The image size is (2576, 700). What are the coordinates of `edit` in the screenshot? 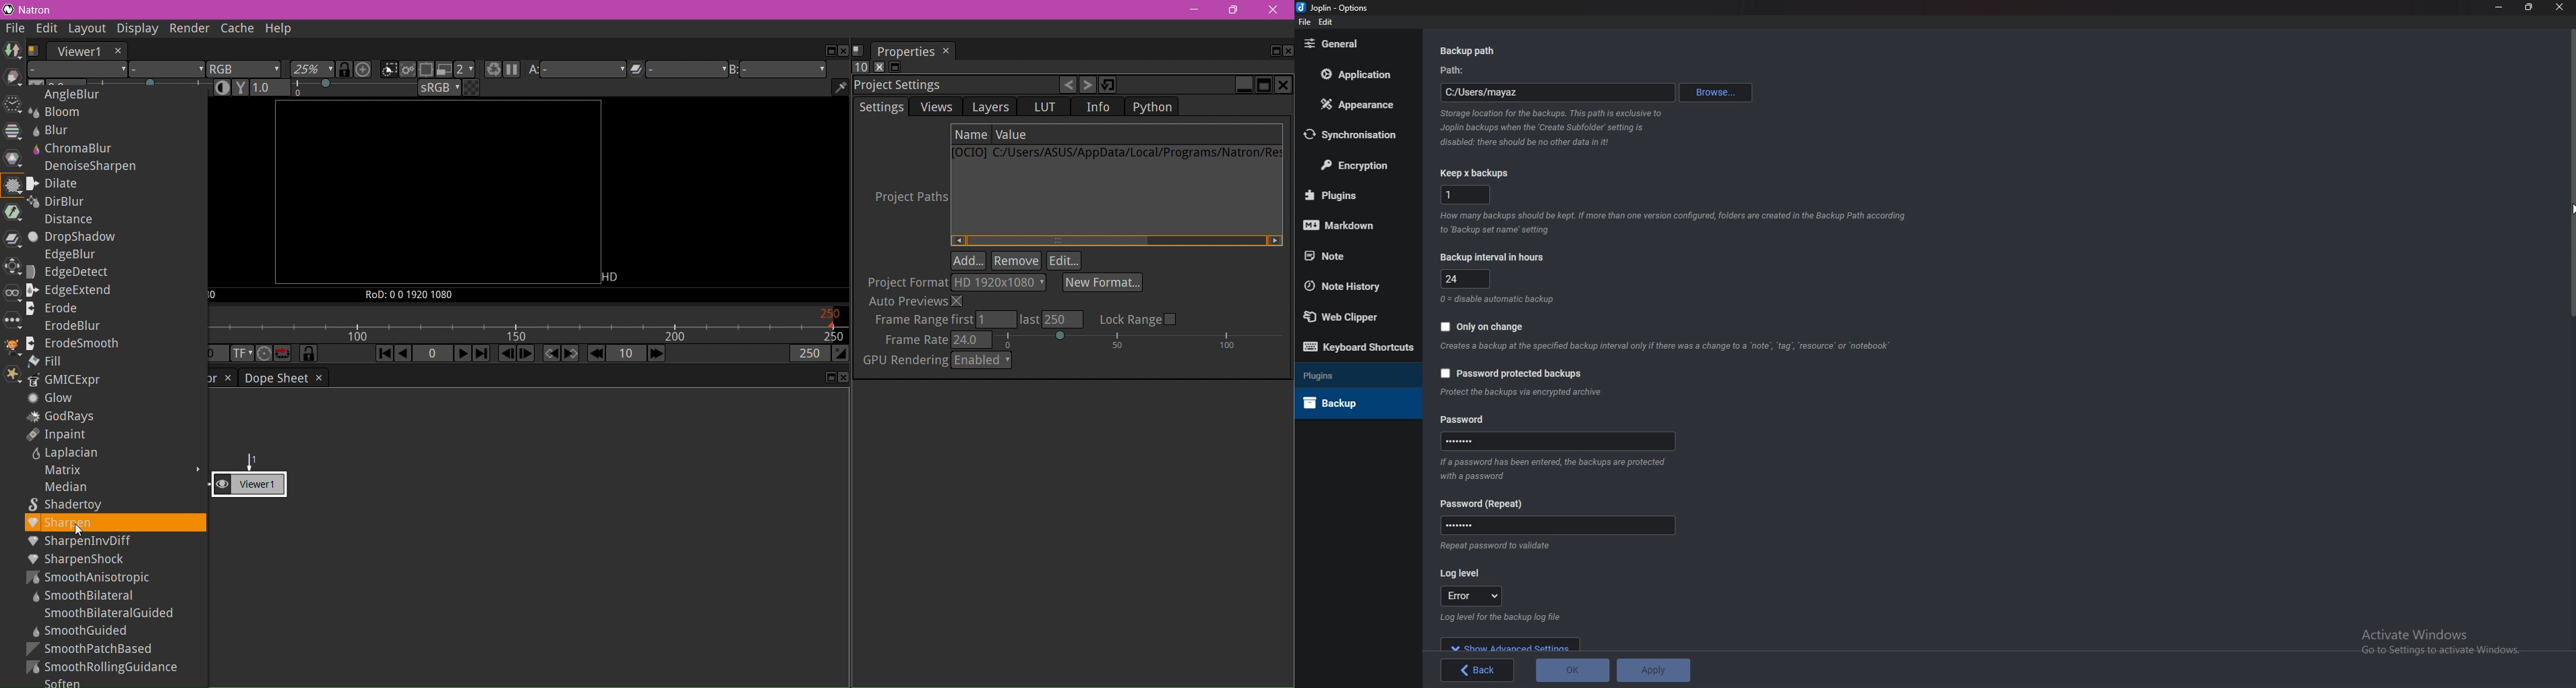 It's located at (1326, 22).